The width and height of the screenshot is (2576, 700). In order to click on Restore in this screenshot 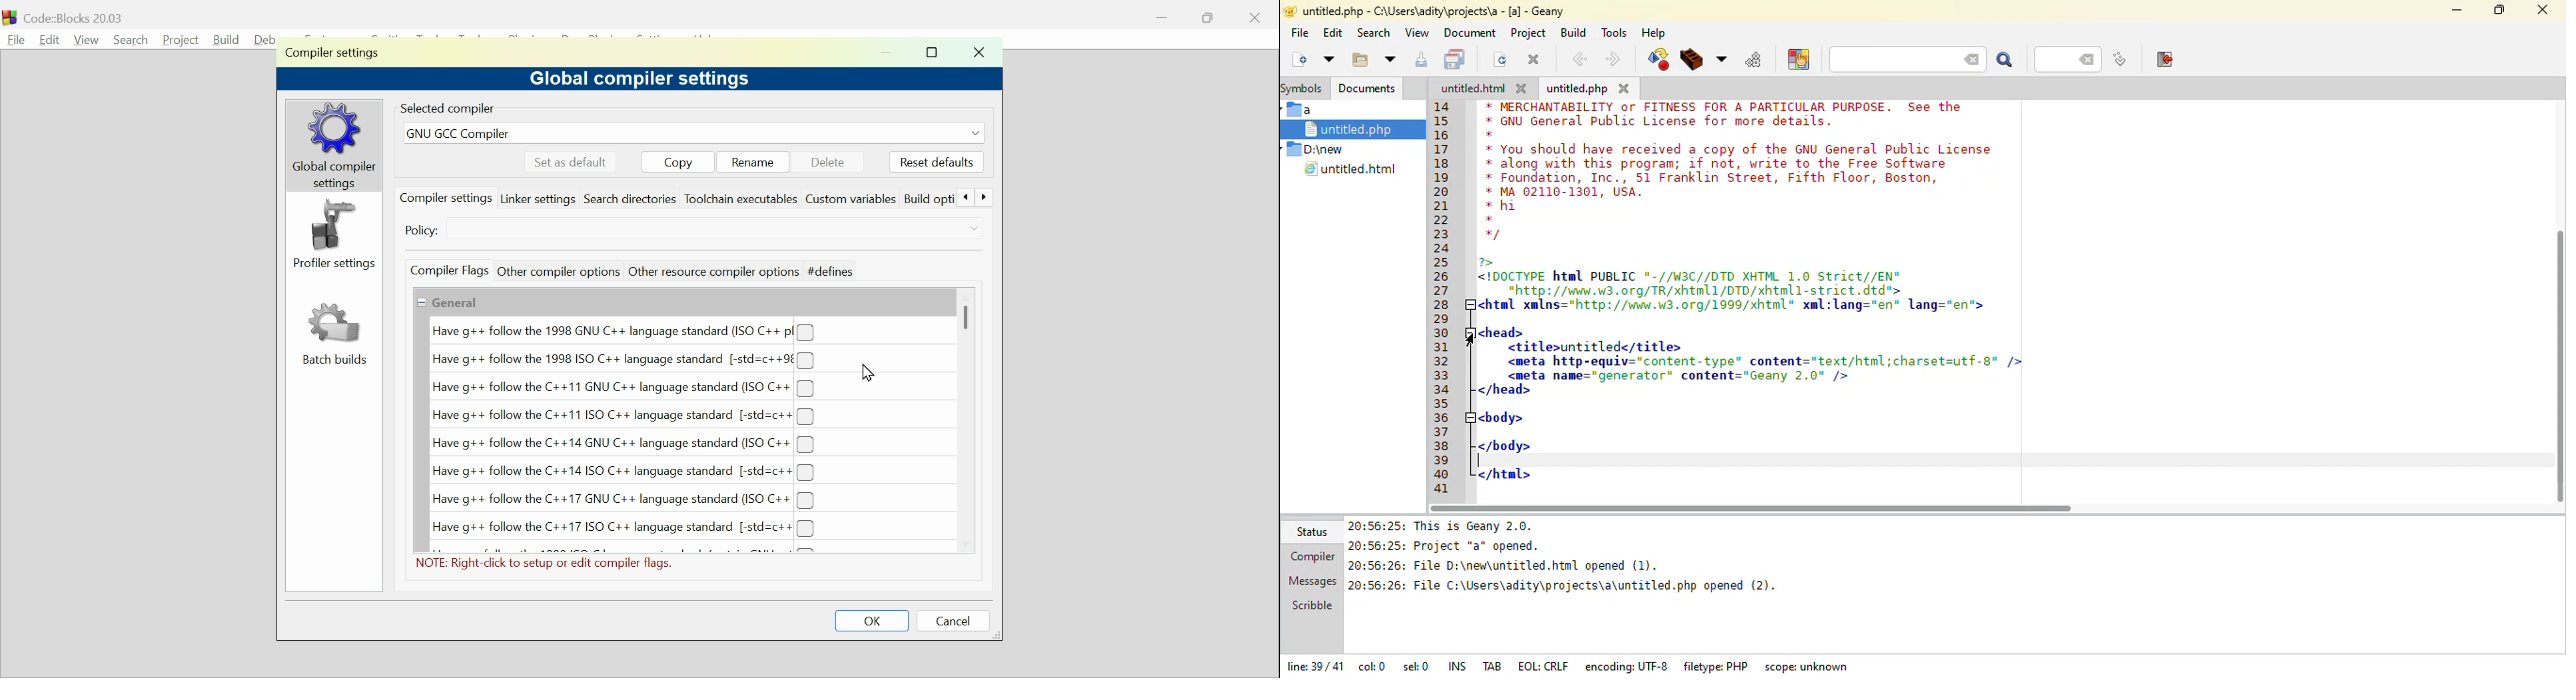, I will do `click(1210, 18)`.